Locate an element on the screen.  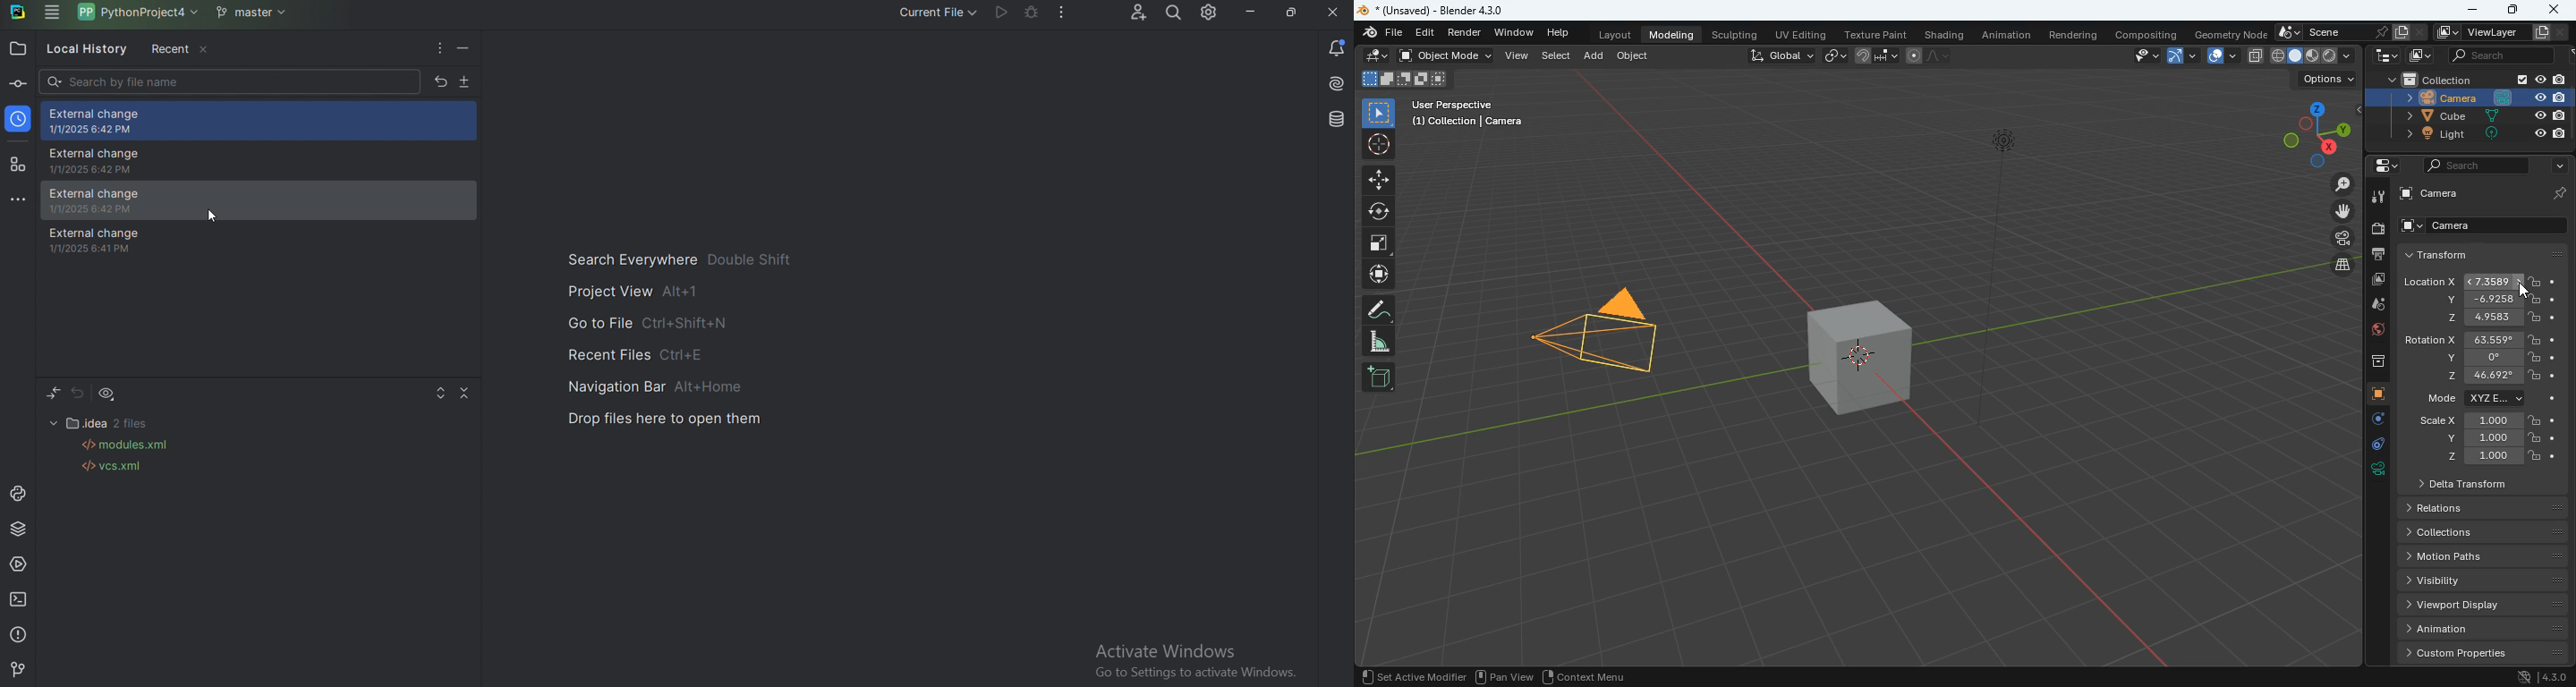
modeling is located at coordinates (1671, 34).